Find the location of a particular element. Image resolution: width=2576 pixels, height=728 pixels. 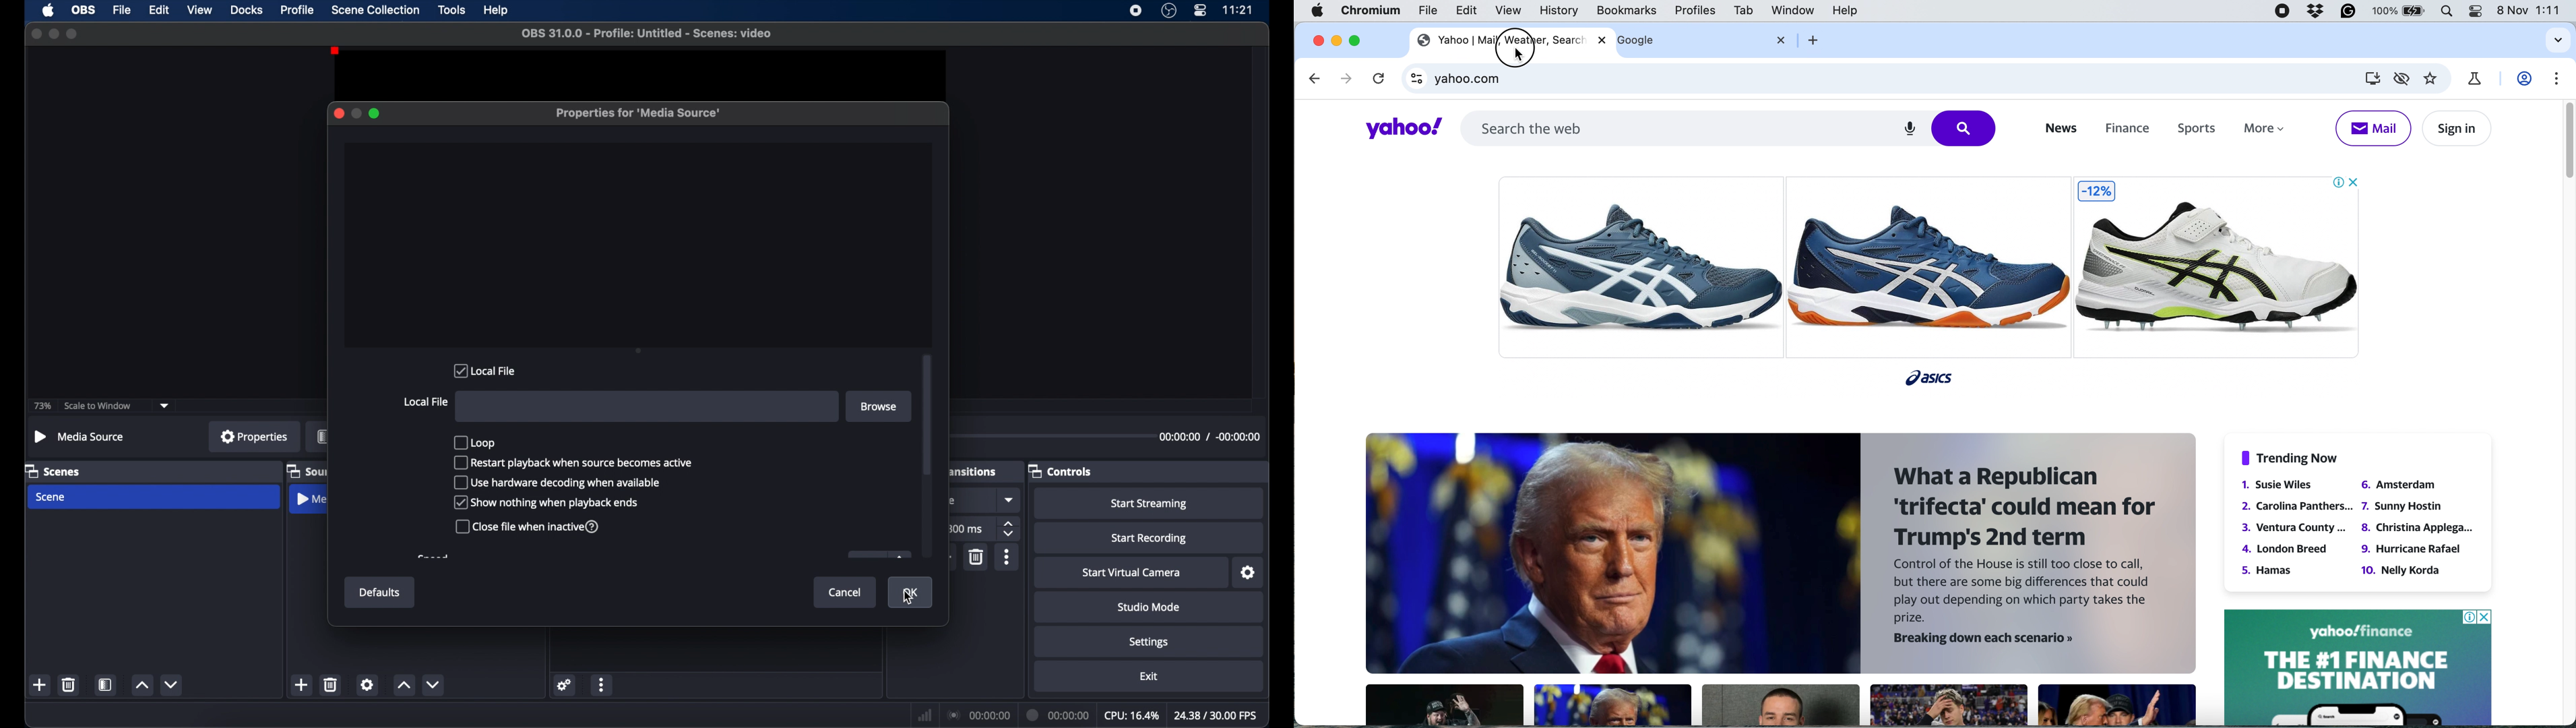

yahoo ad is located at coordinates (2358, 667).